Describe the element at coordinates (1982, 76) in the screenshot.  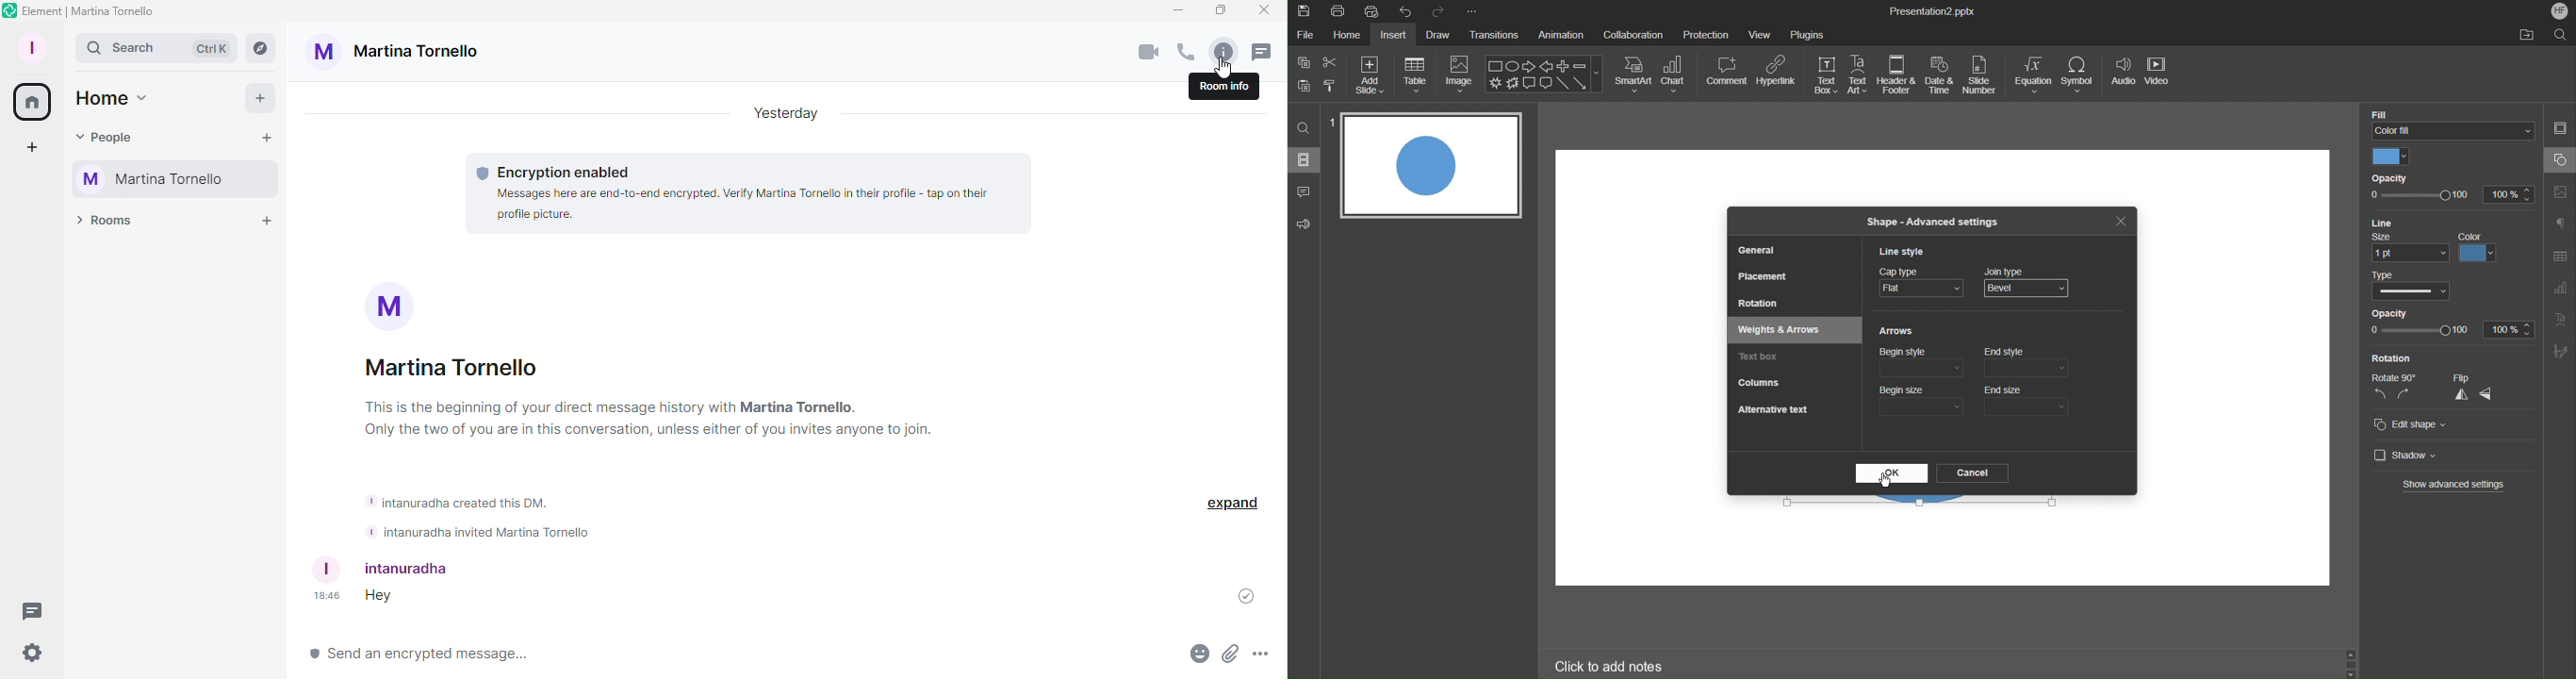
I see `Slide Number` at that location.